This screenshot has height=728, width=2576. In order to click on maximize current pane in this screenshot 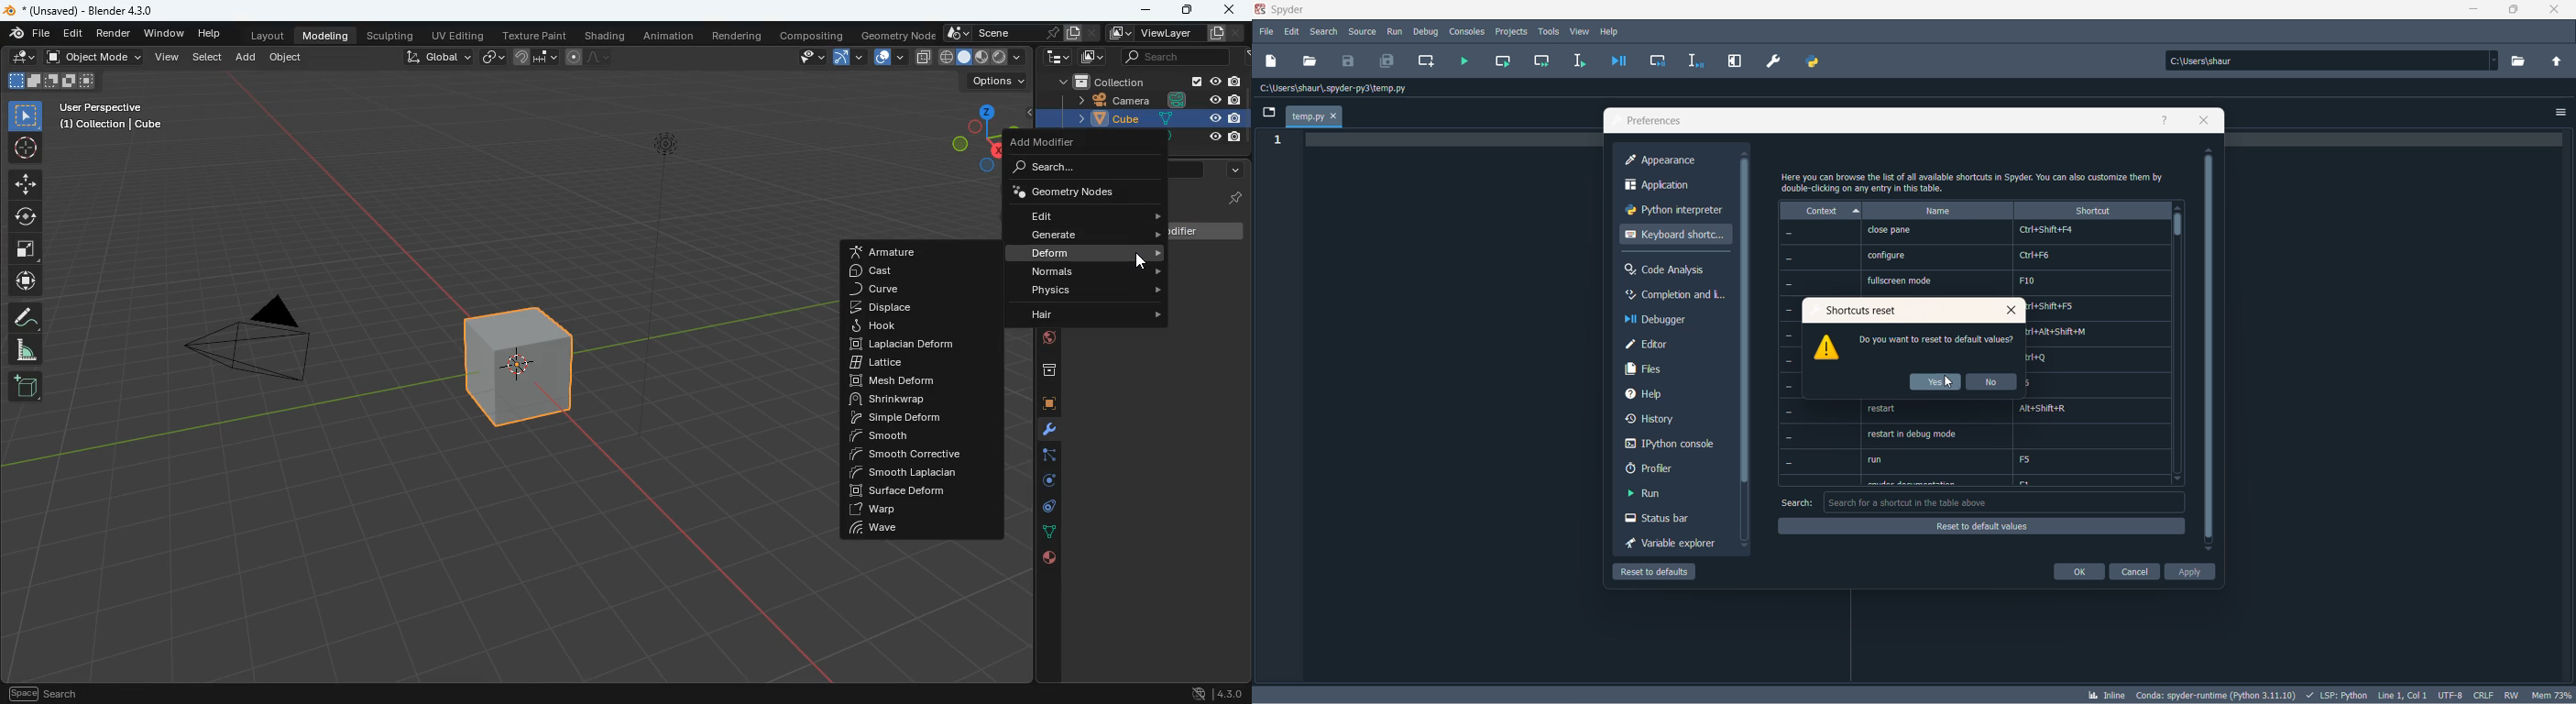, I will do `click(1735, 61)`.